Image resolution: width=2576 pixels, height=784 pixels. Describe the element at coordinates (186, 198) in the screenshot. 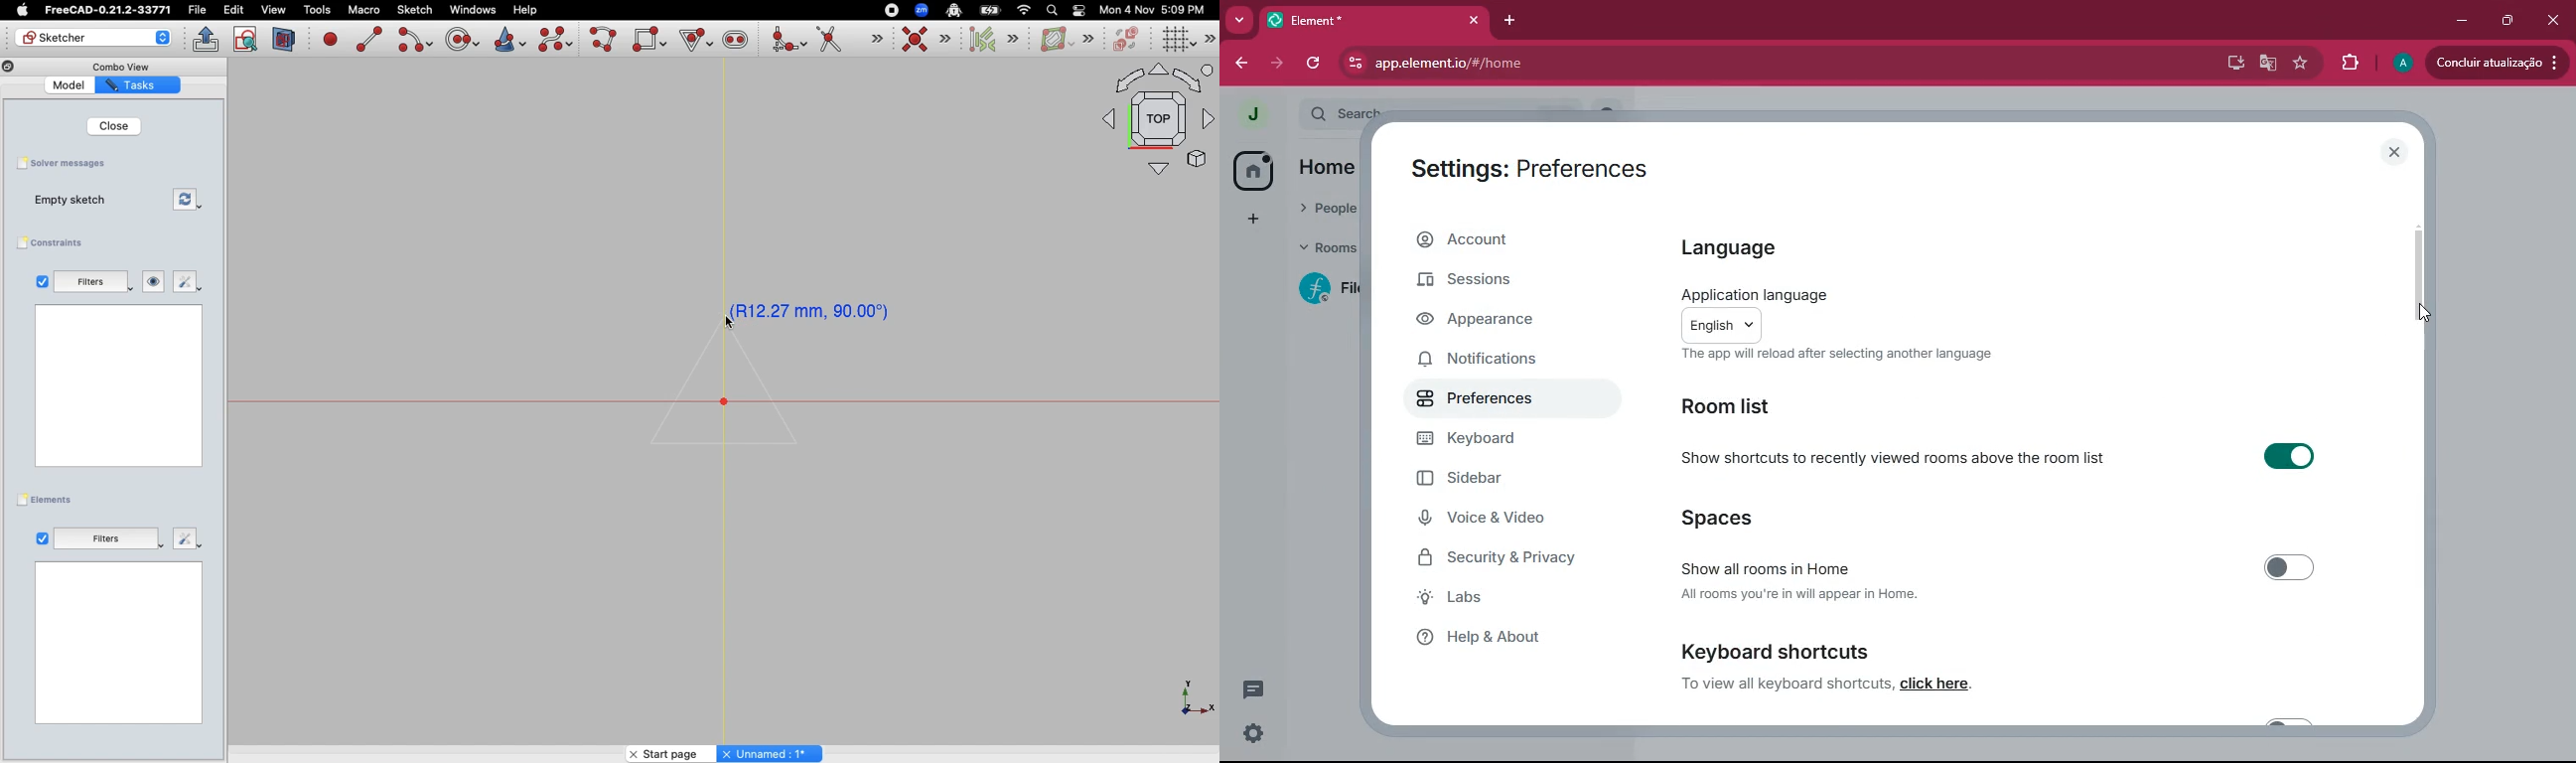

I see `Swap` at that location.